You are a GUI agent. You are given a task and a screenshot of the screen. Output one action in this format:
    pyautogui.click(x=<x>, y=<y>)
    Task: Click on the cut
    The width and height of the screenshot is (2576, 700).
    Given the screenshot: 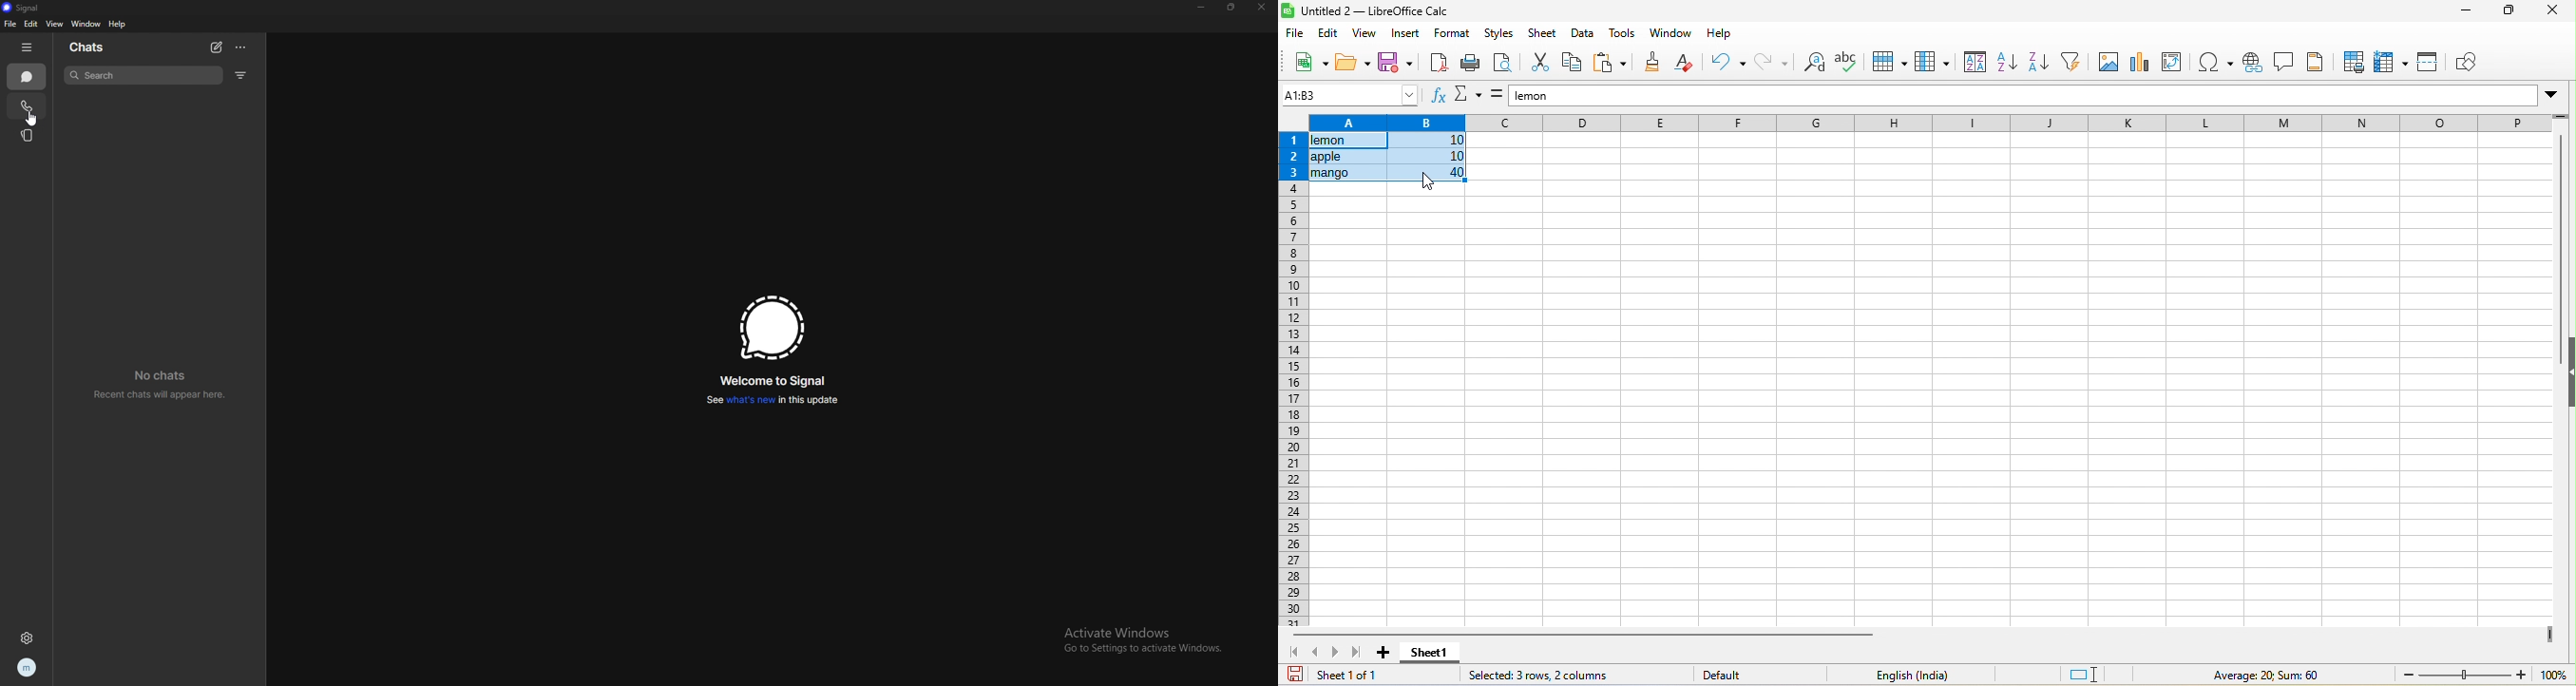 What is the action you would take?
    pyautogui.click(x=1536, y=65)
    